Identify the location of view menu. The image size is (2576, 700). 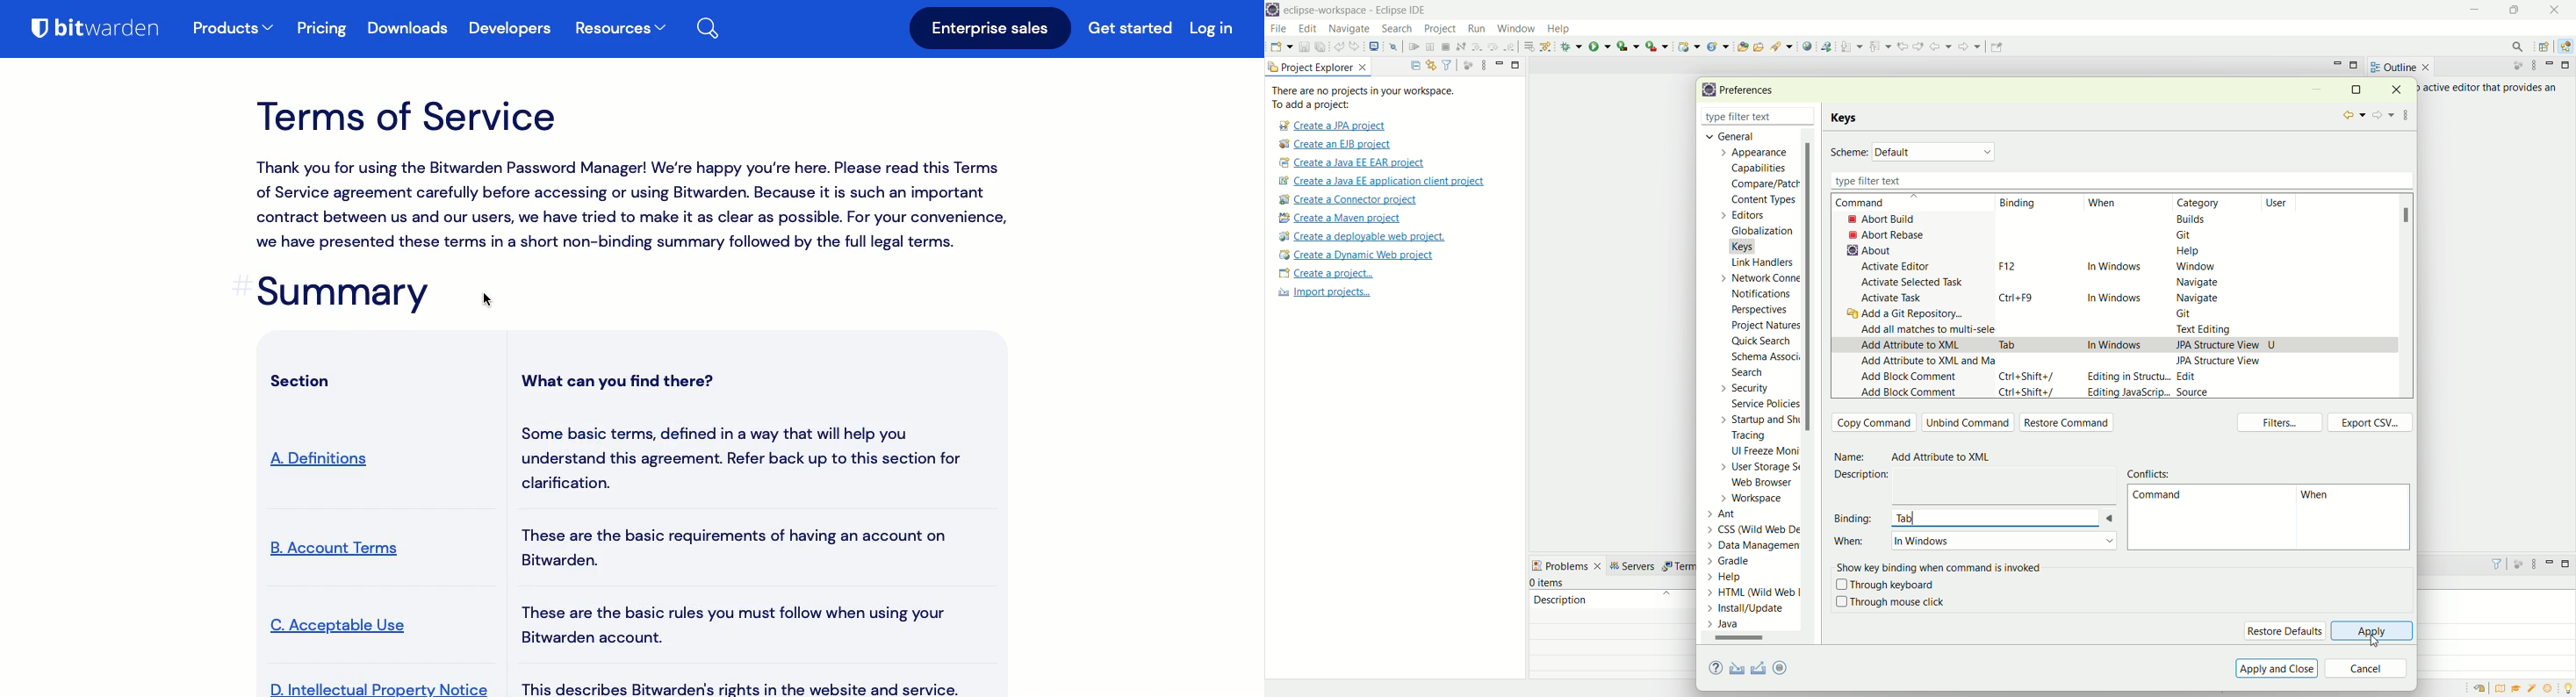
(2533, 66).